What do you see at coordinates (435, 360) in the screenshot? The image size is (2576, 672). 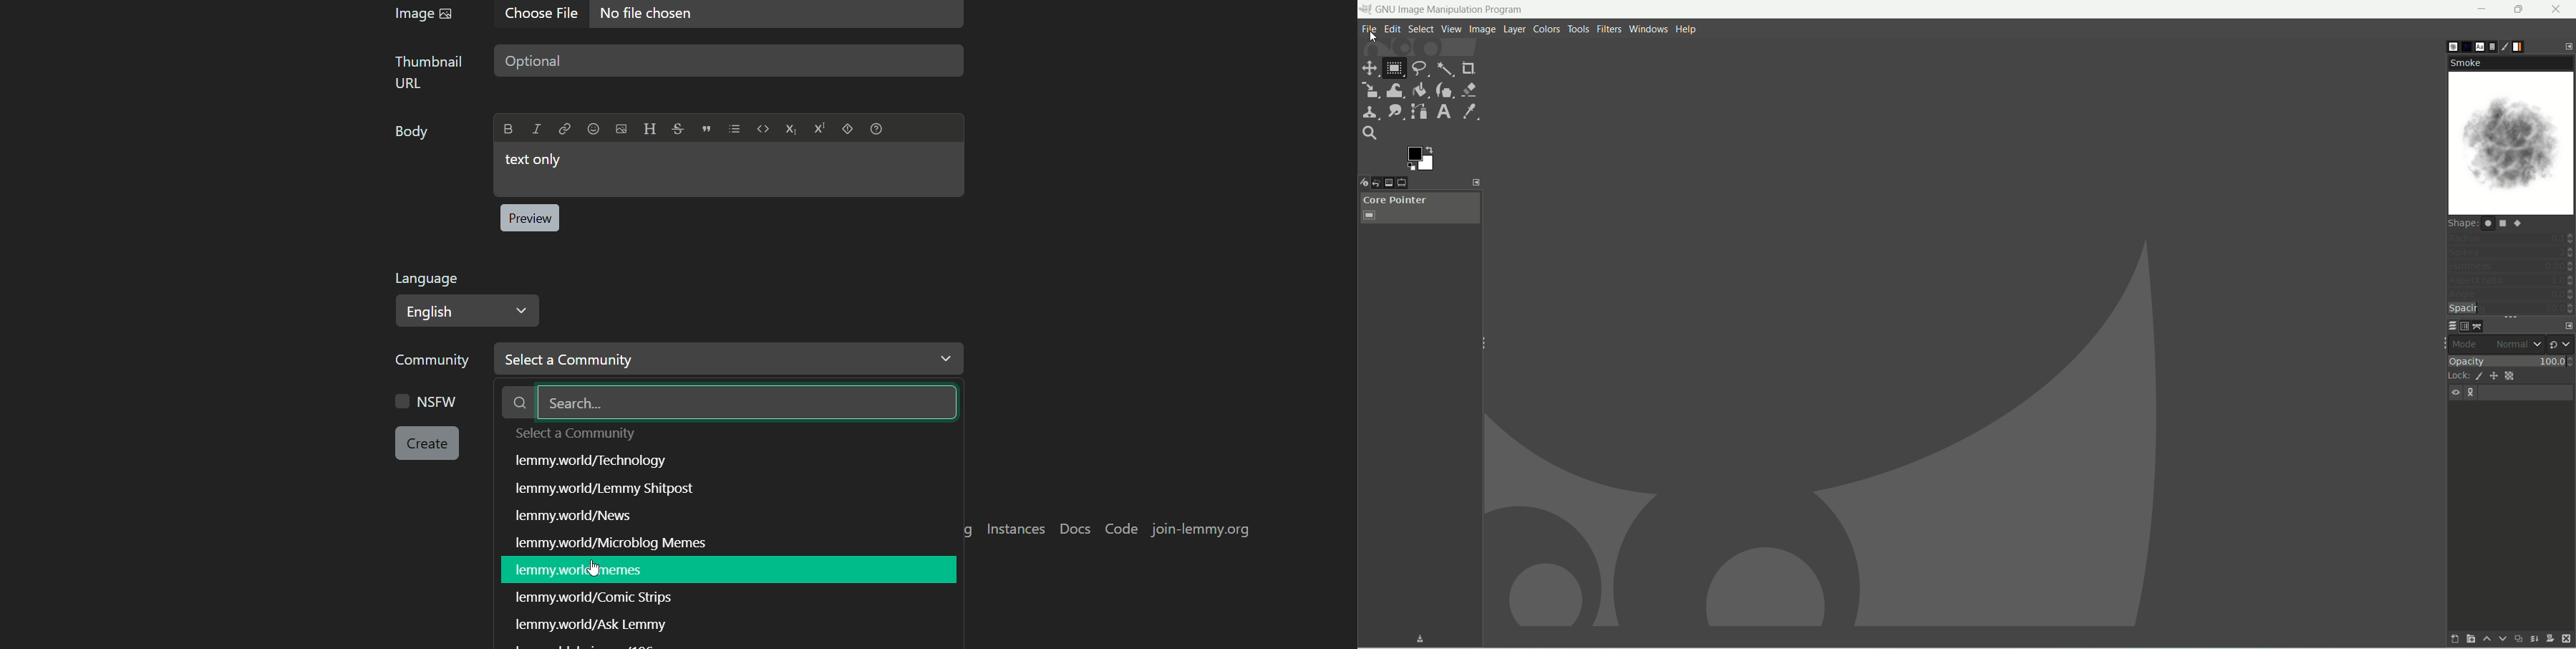 I see `community` at bounding box center [435, 360].